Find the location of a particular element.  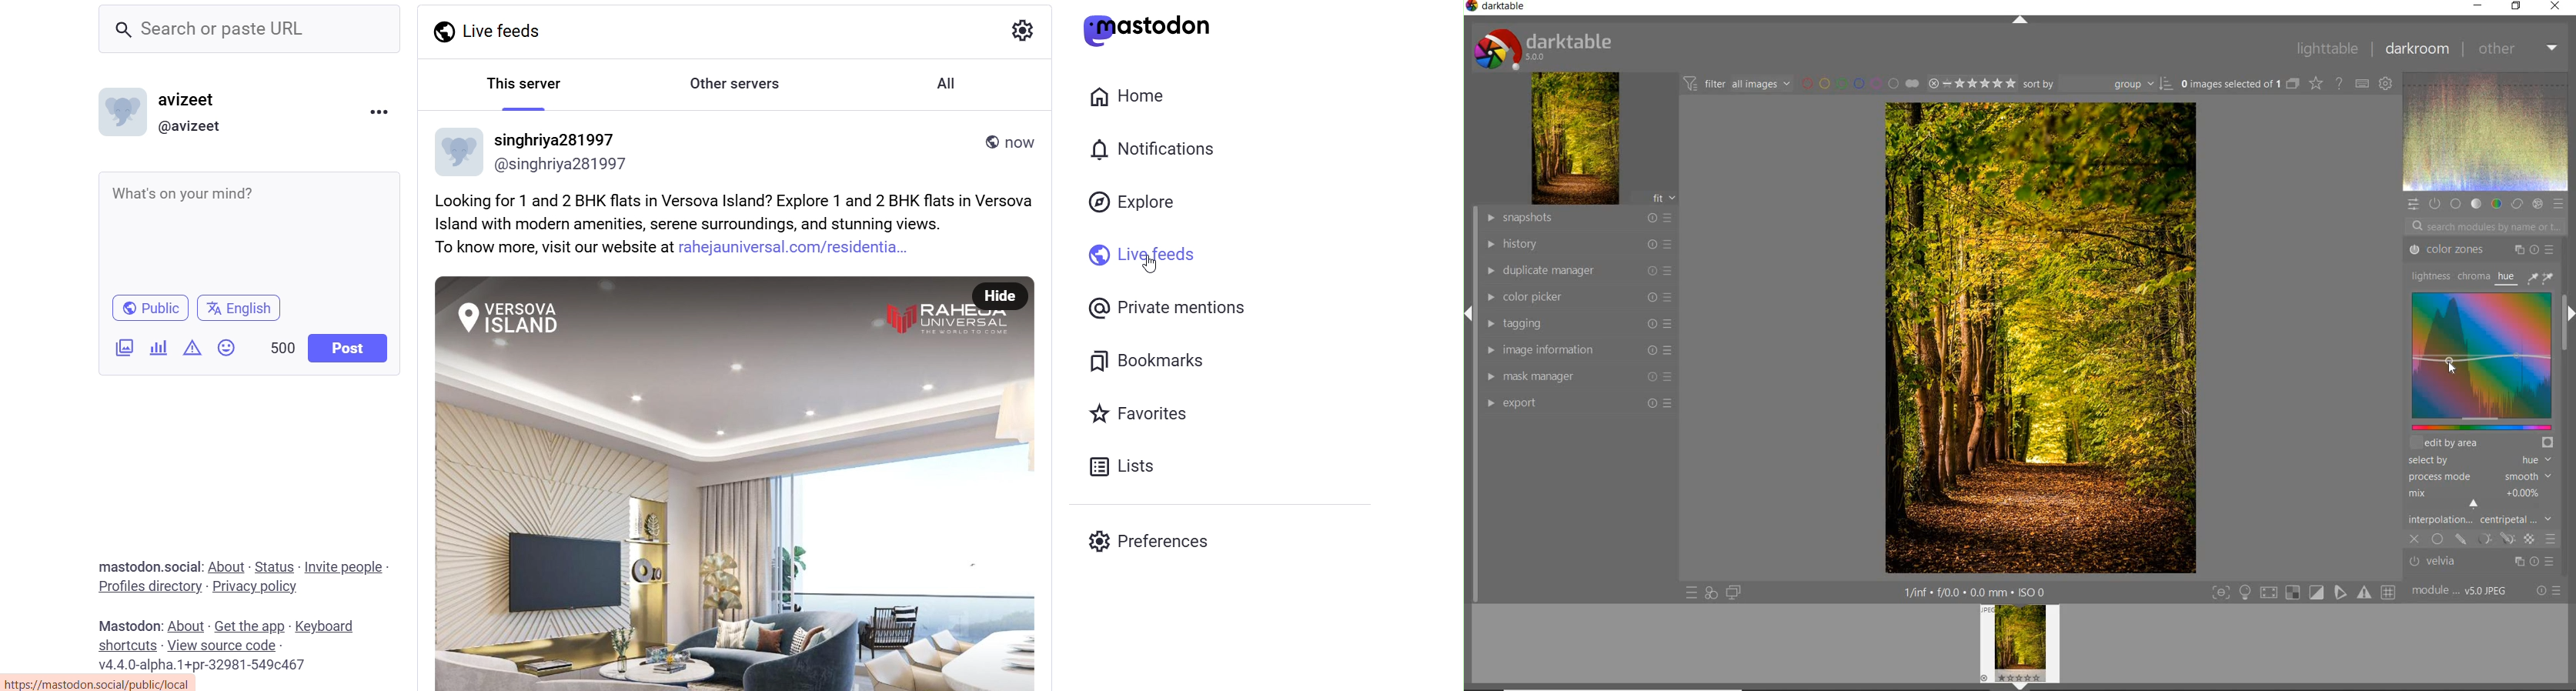

notification is located at coordinates (1154, 151).